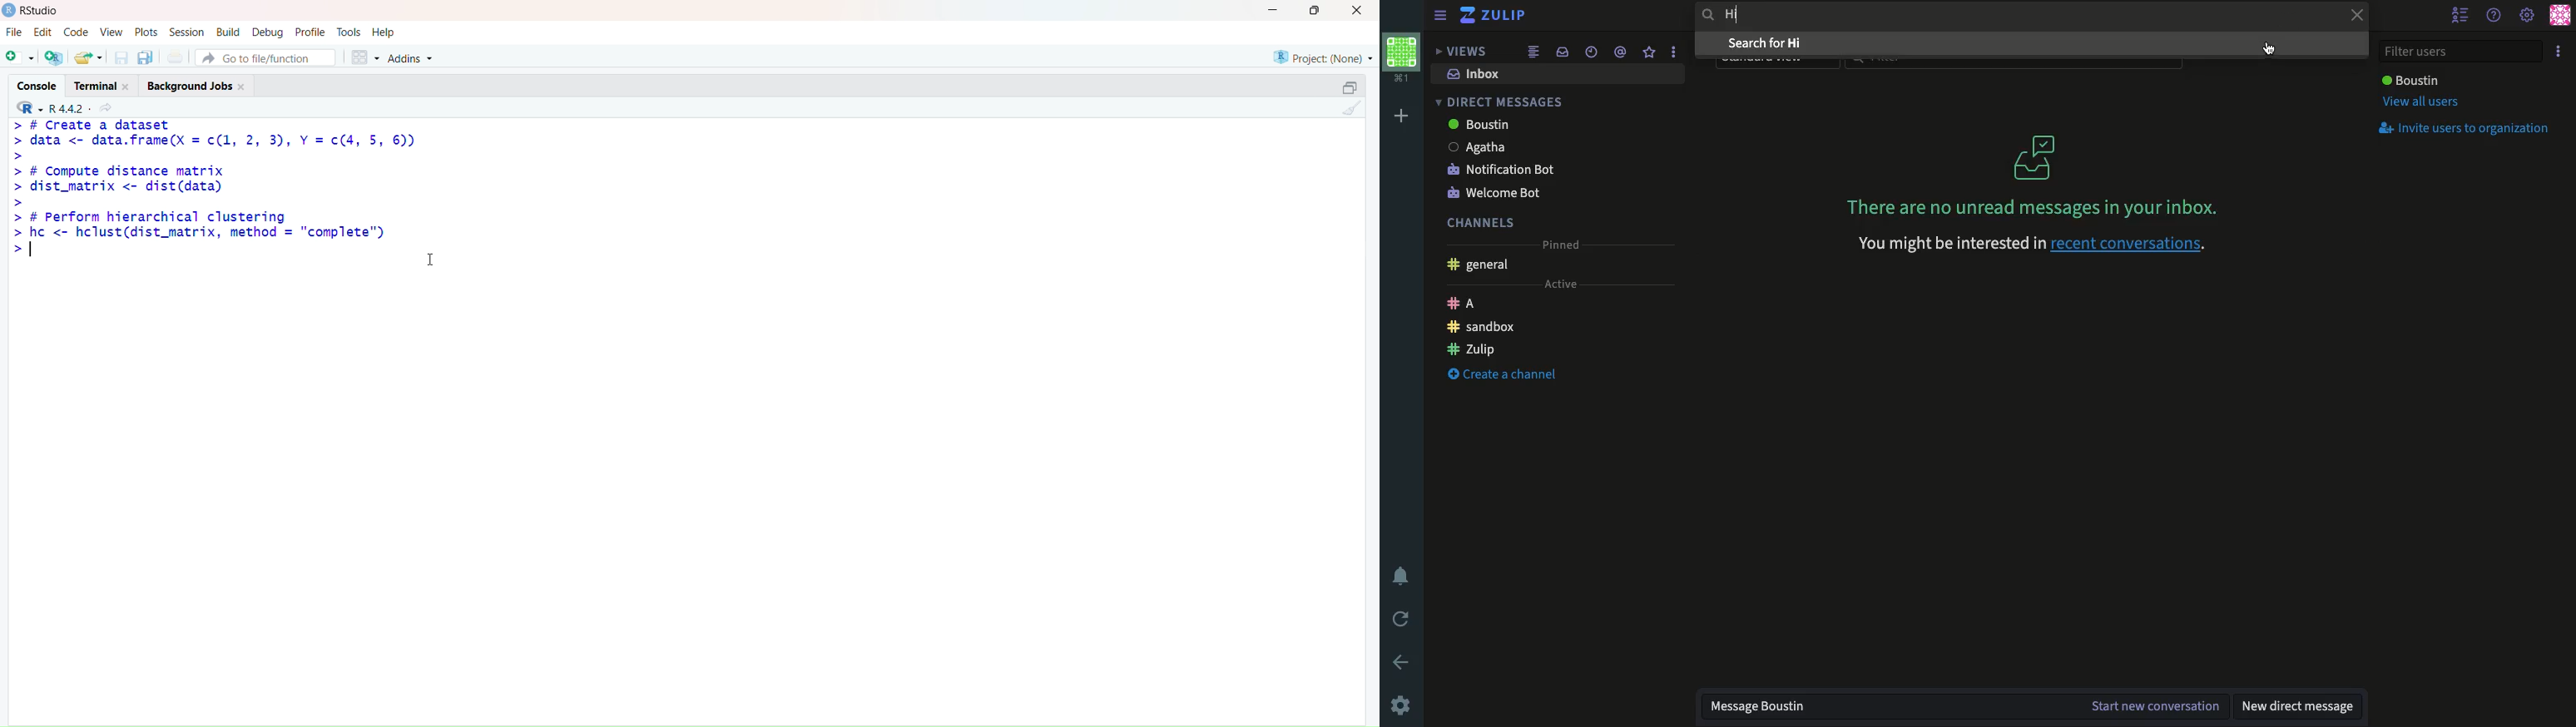 The image size is (2576, 728). I want to click on Debug, so click(267, 32).